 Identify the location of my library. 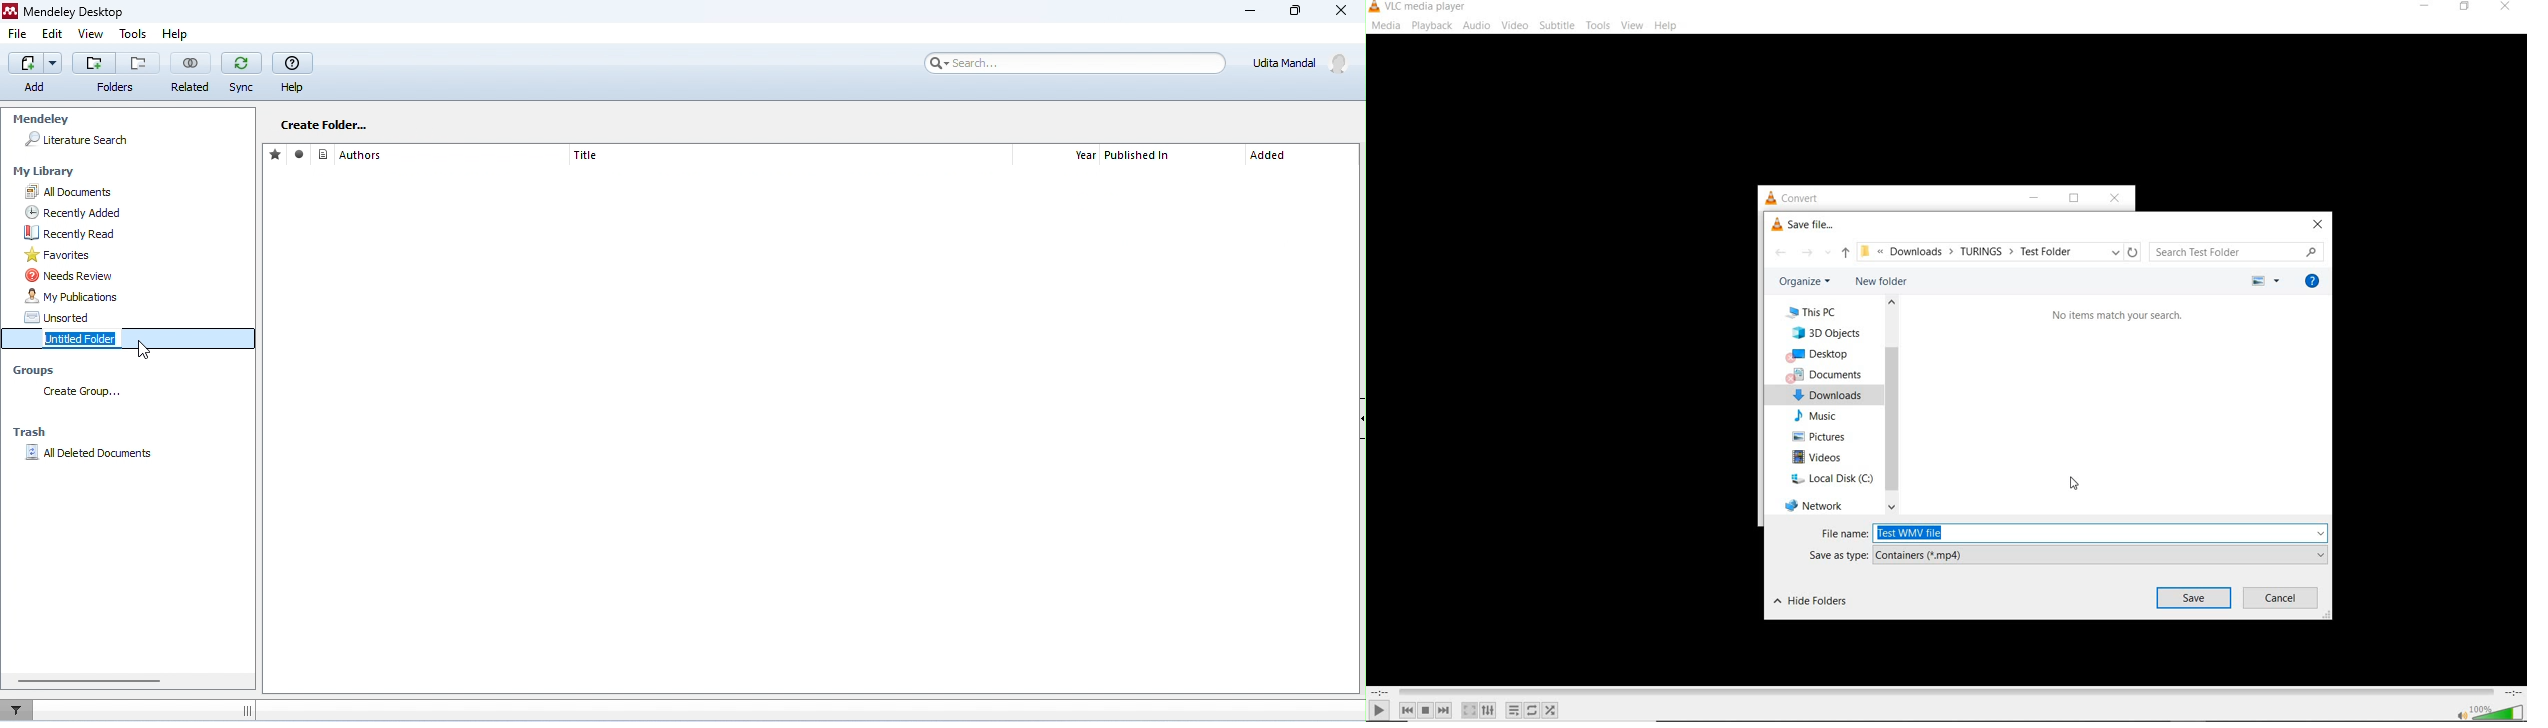
(47, 172).